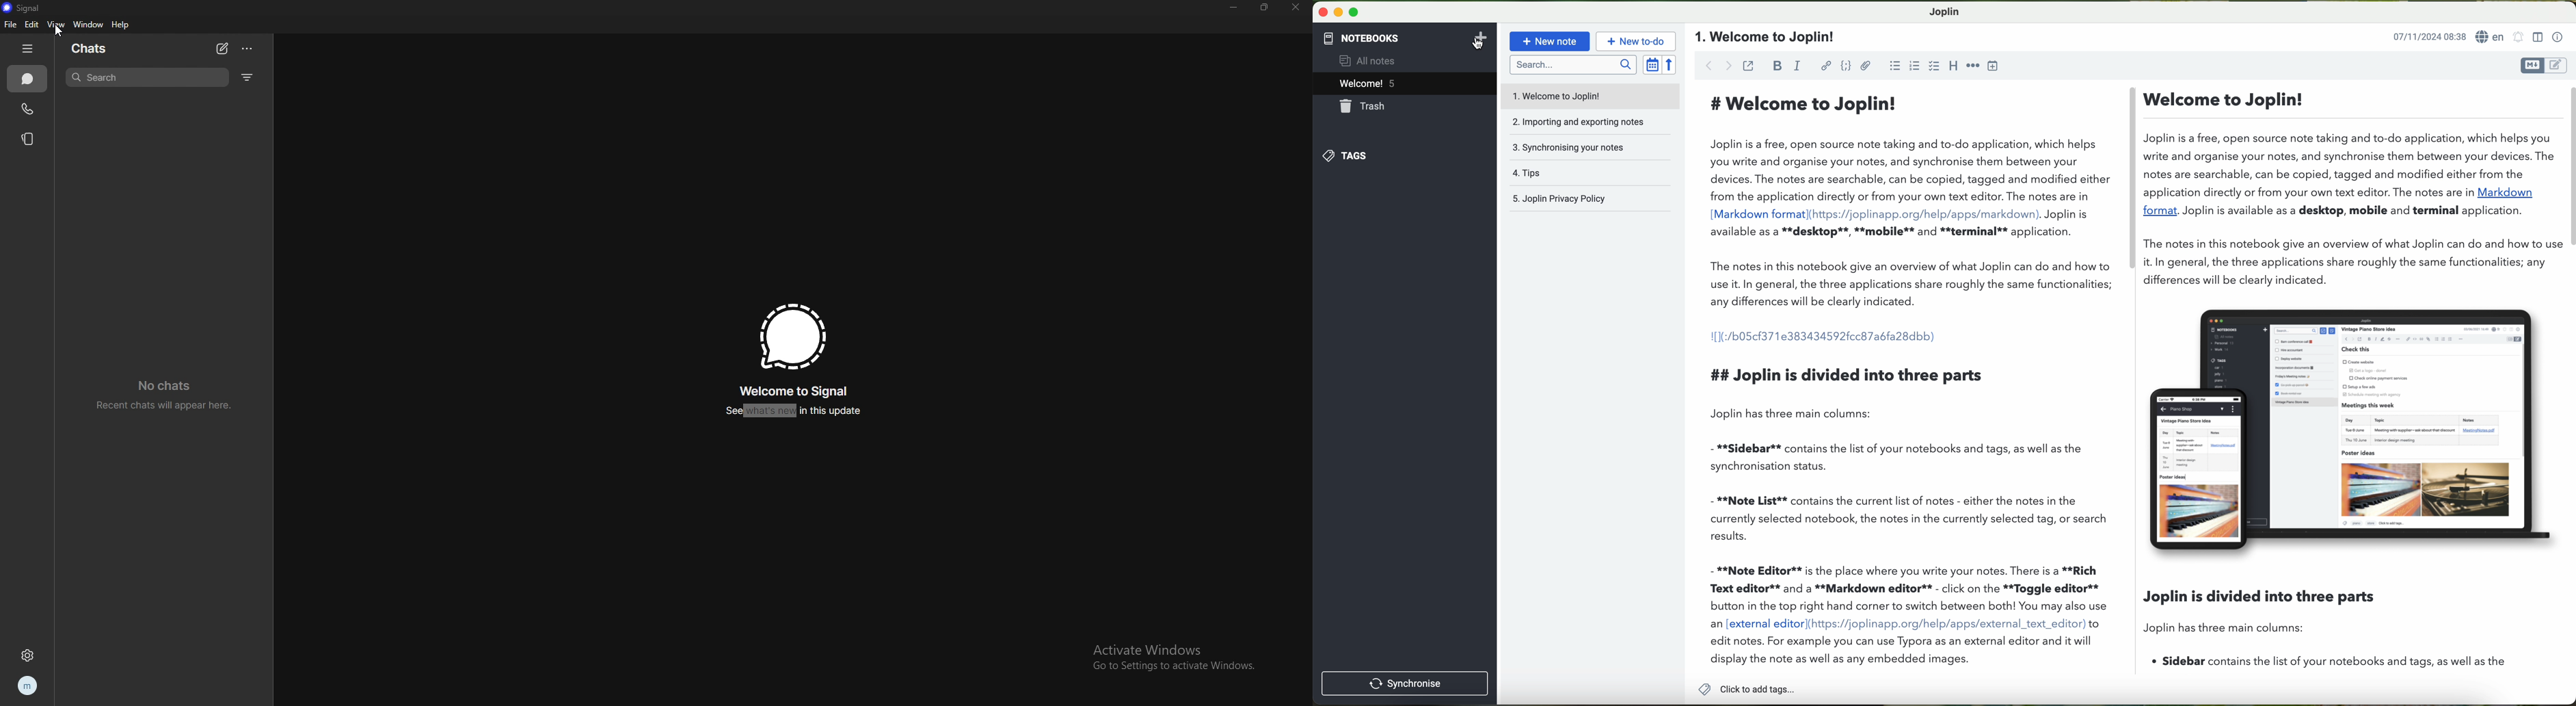 Image resolution: width=2576 pixels, height=728 pixels. I want to click on window, so click(89, 25).